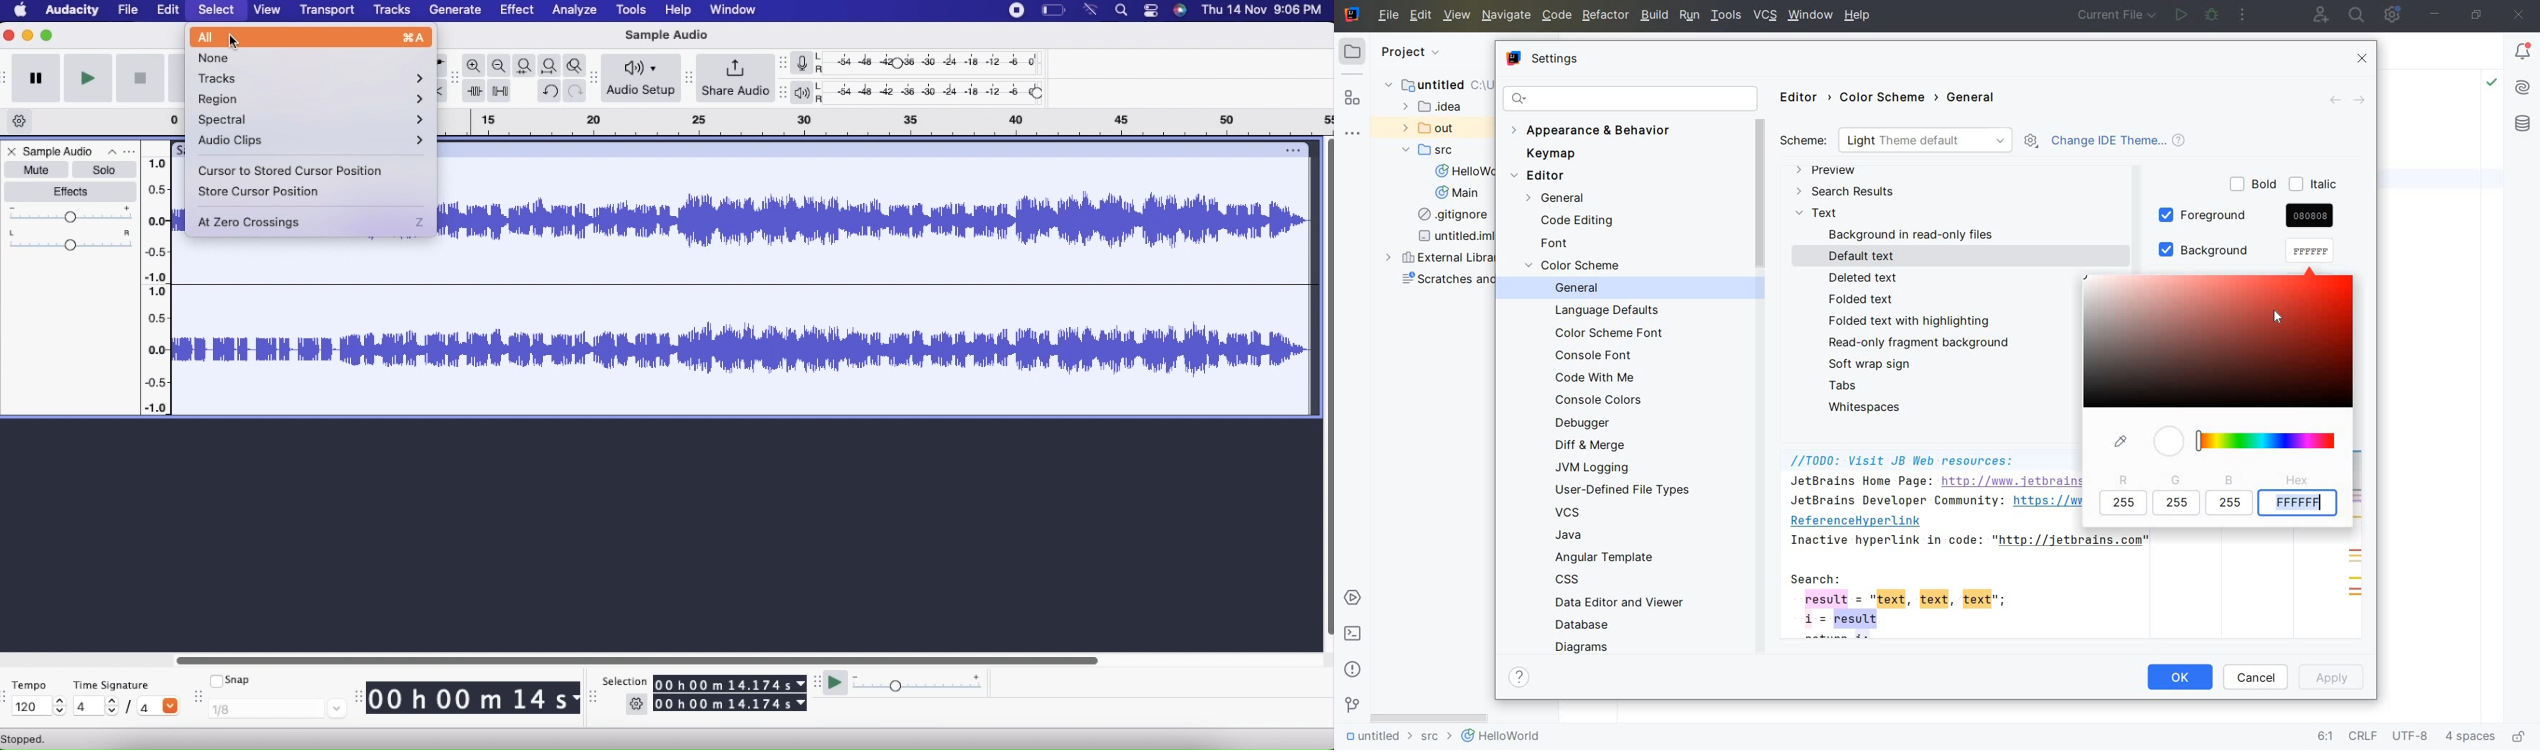 This screenshot has height=756, width=2548. What do you see at coordinates (33, 741) in the screenshot?
I see `Stopped` at bounding box center [33, 741].